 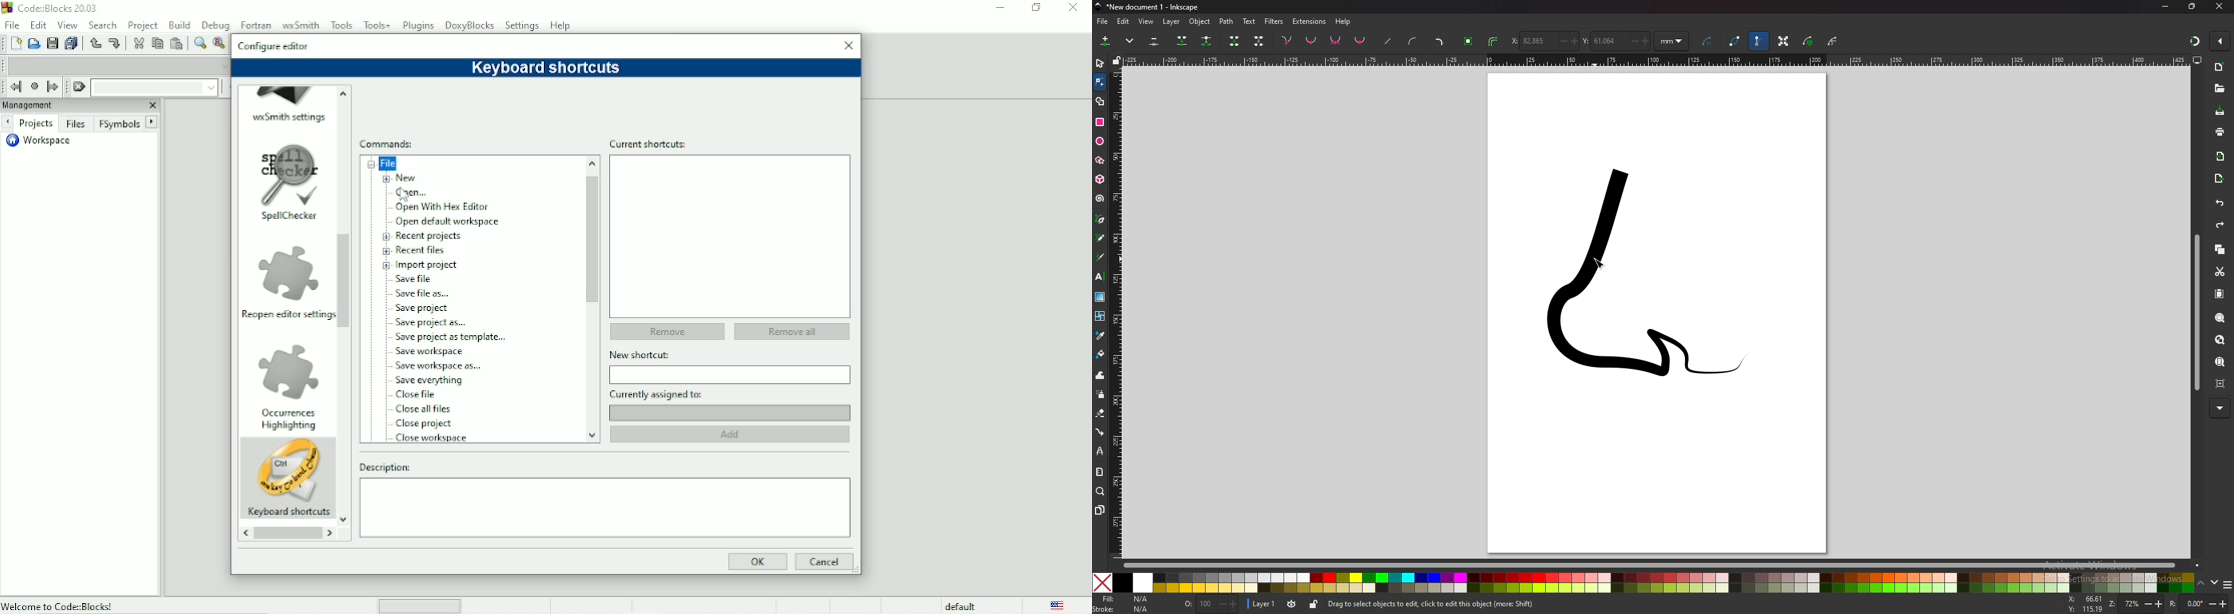 I want to click on Cut, so click(x=138, y=44).